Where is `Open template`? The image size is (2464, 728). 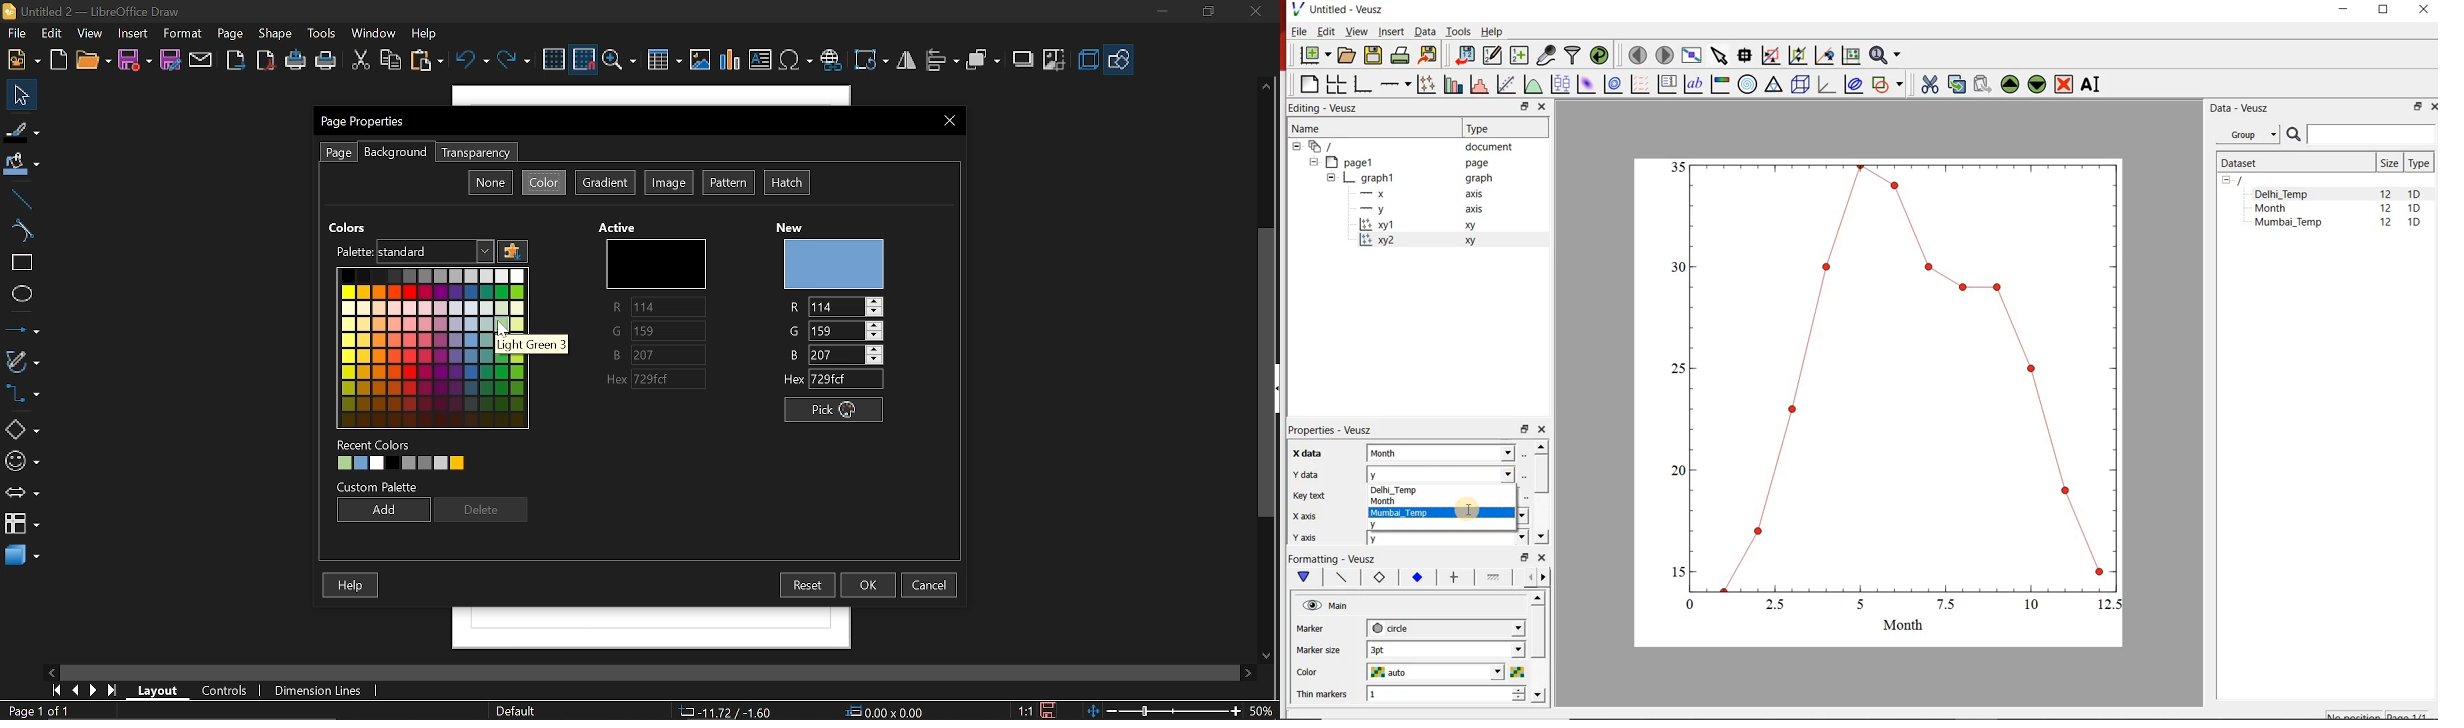
Open template is located at coordinates (60, 60).